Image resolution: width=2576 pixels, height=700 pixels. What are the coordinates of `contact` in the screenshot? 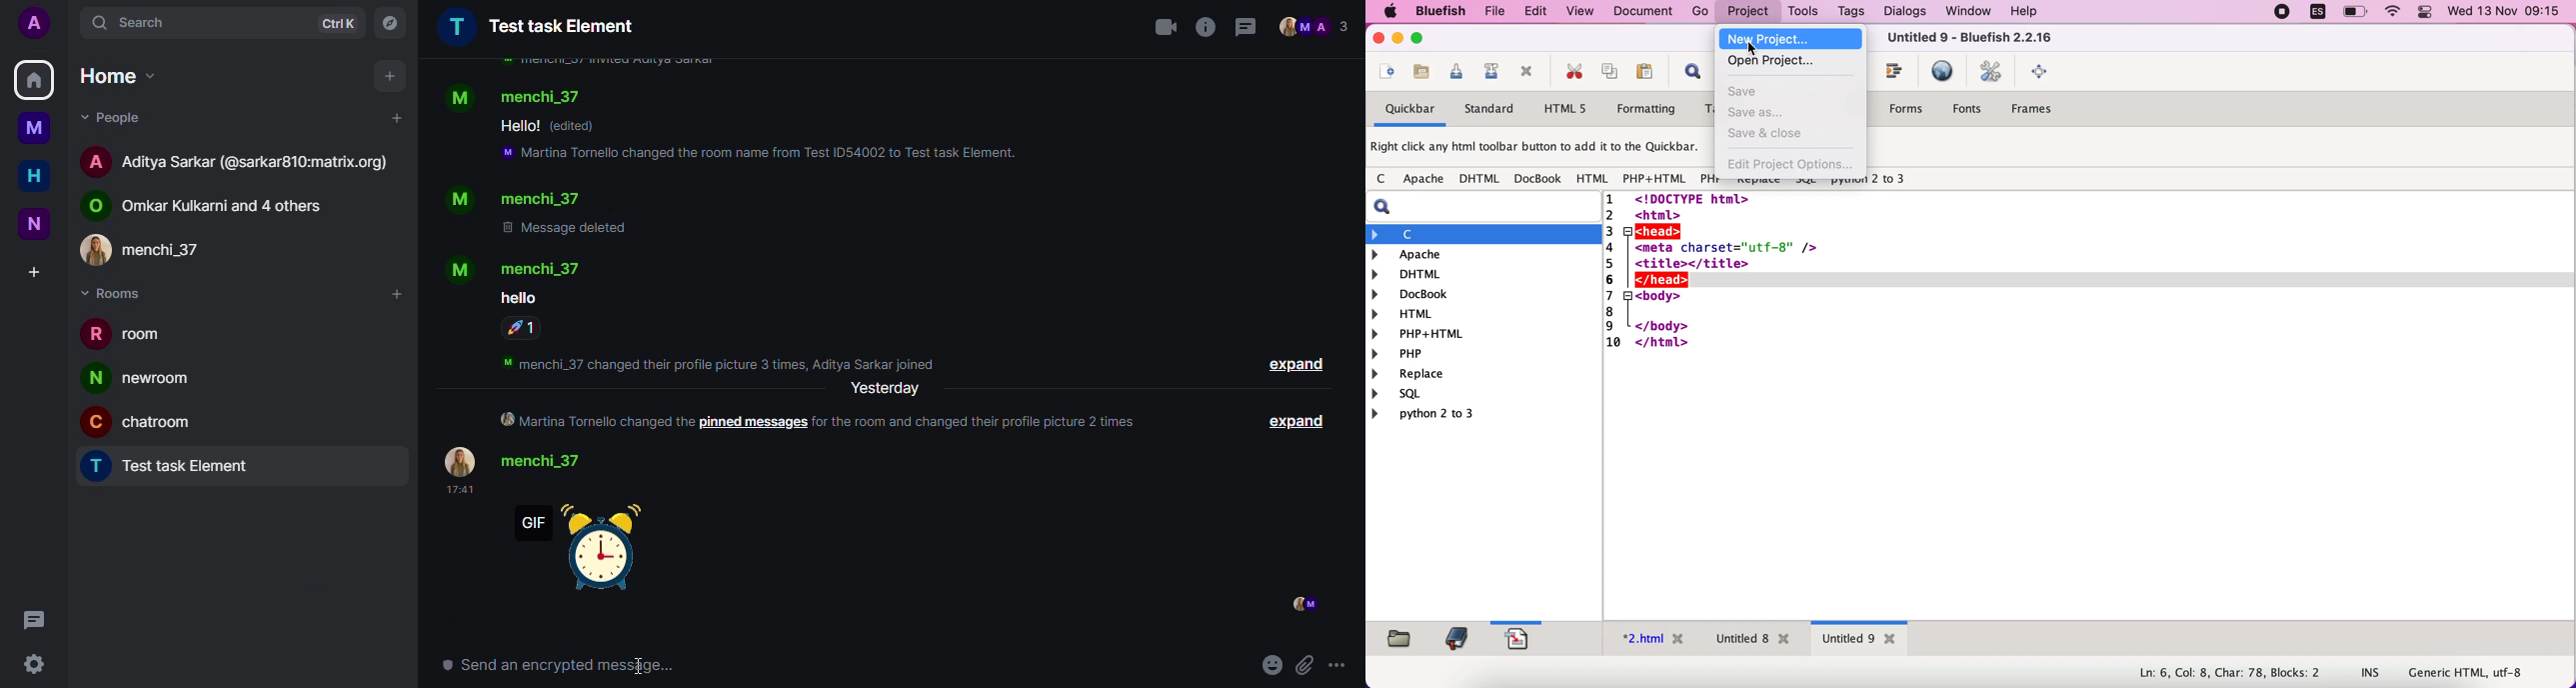 It's located at (515, 199).